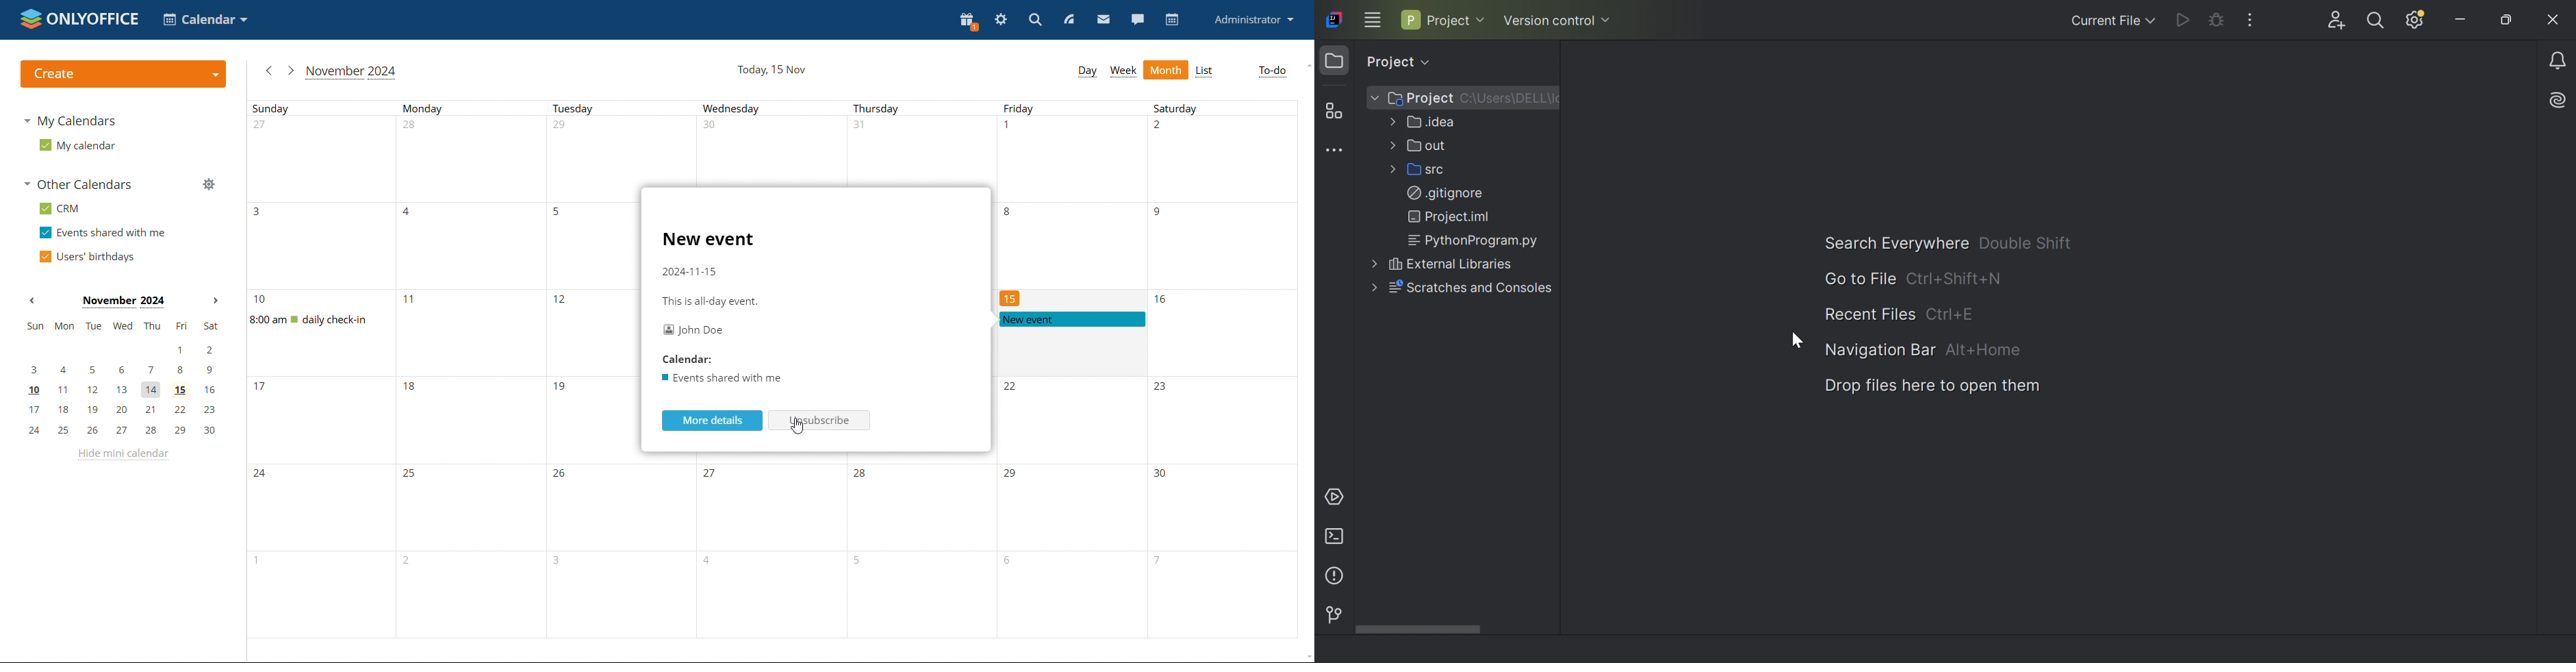  I want to click on crm, so click(58, 208).